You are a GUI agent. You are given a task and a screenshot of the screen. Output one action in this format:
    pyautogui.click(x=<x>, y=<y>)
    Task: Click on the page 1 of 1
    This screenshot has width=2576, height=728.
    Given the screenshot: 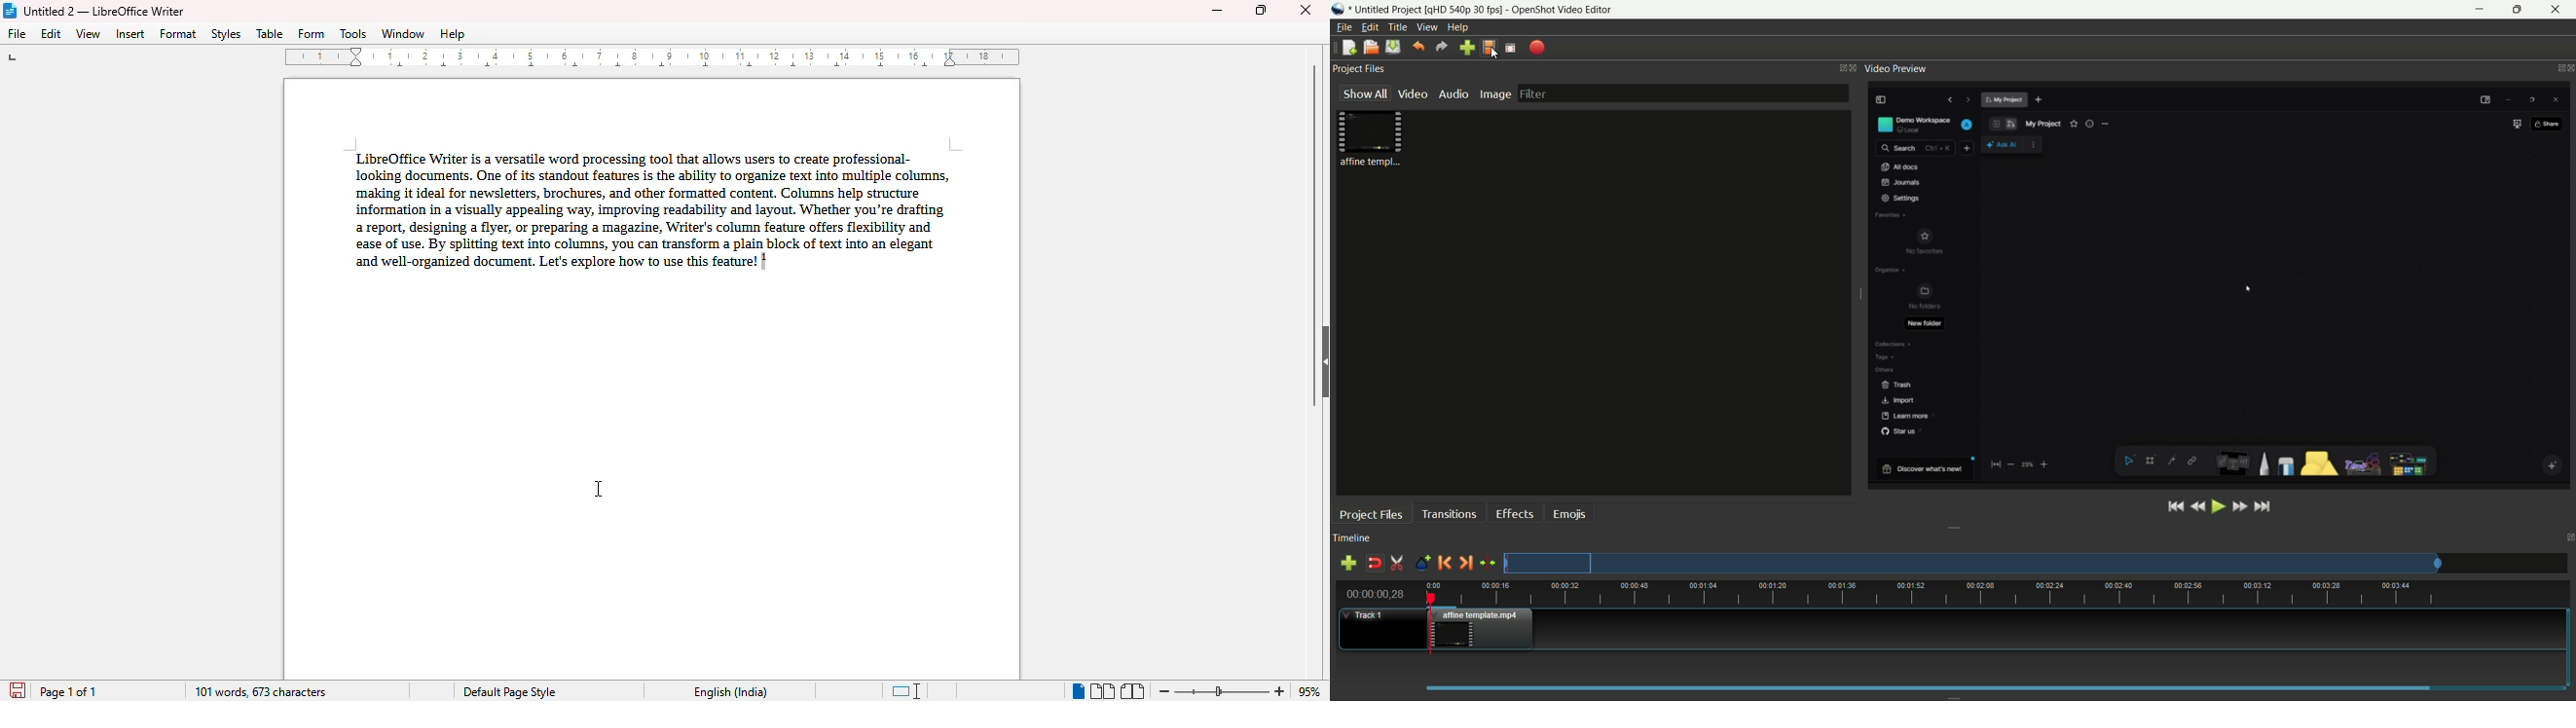 What is the action you would take?
    pyautogui.click(x=69, y=692)
    